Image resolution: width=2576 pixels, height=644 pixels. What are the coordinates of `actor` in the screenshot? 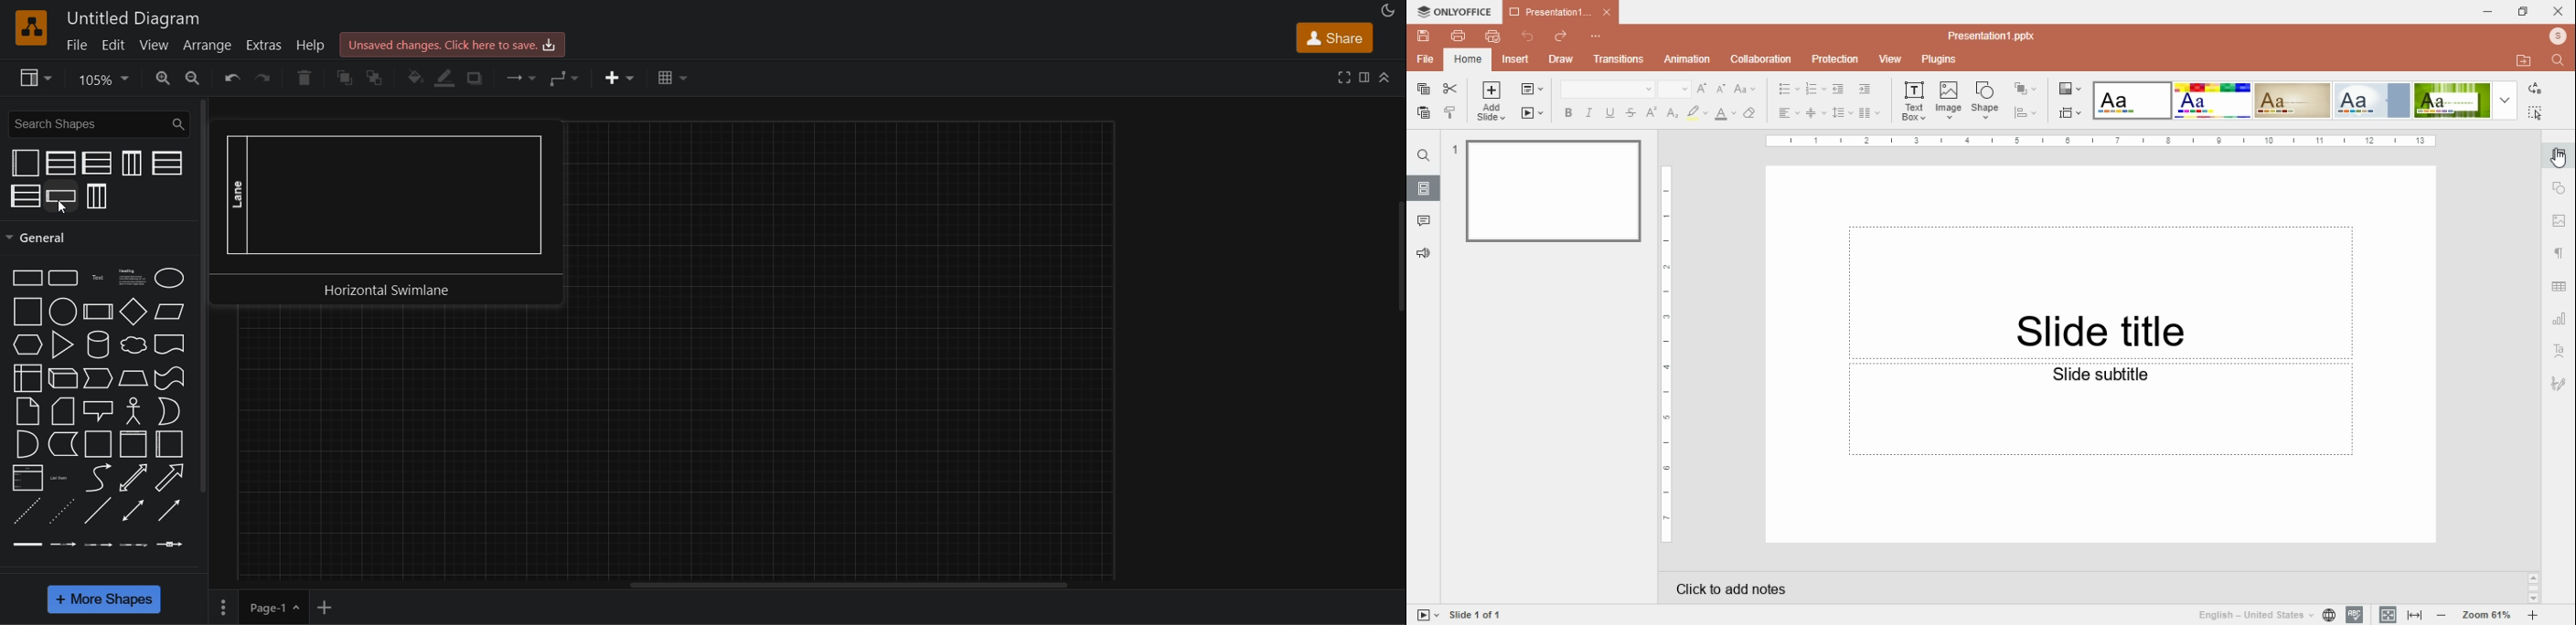 It's located at (133, 411).